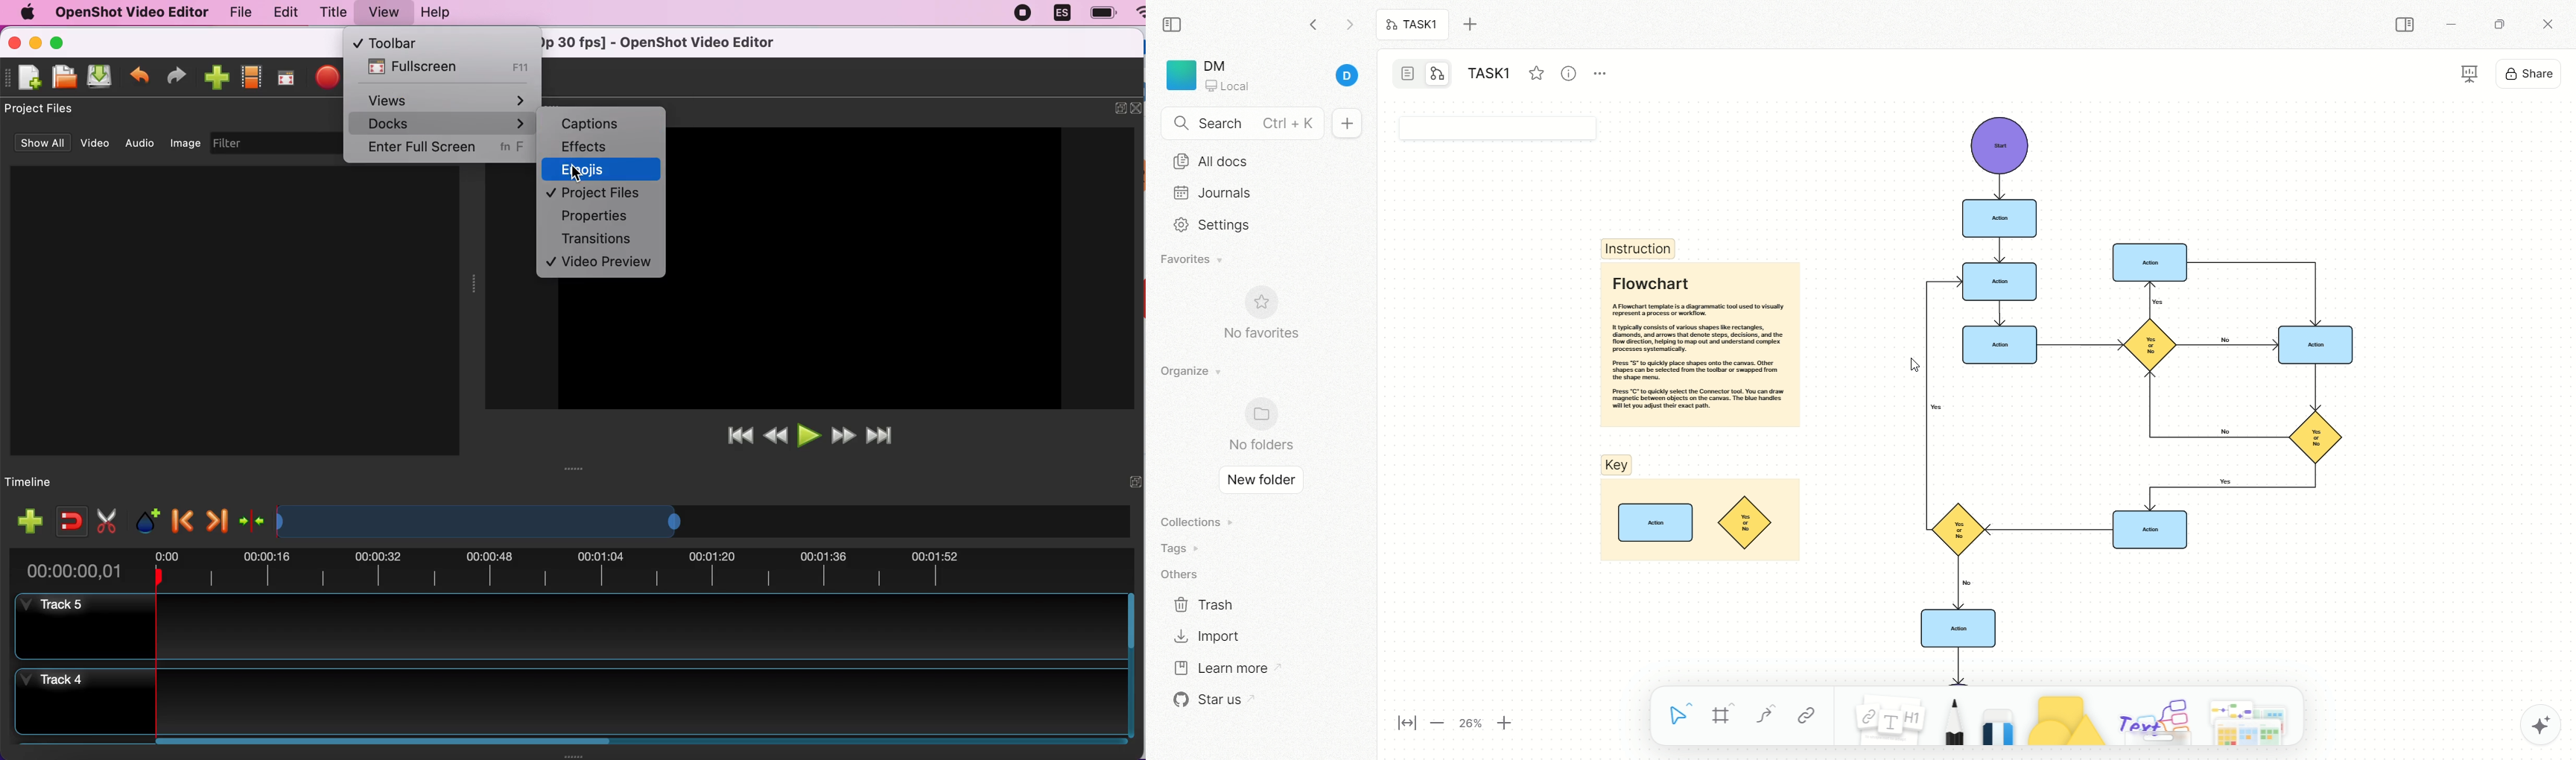  Describe the element at coordinates (34, 482) in the screenshot. I see `timeline` at that location.